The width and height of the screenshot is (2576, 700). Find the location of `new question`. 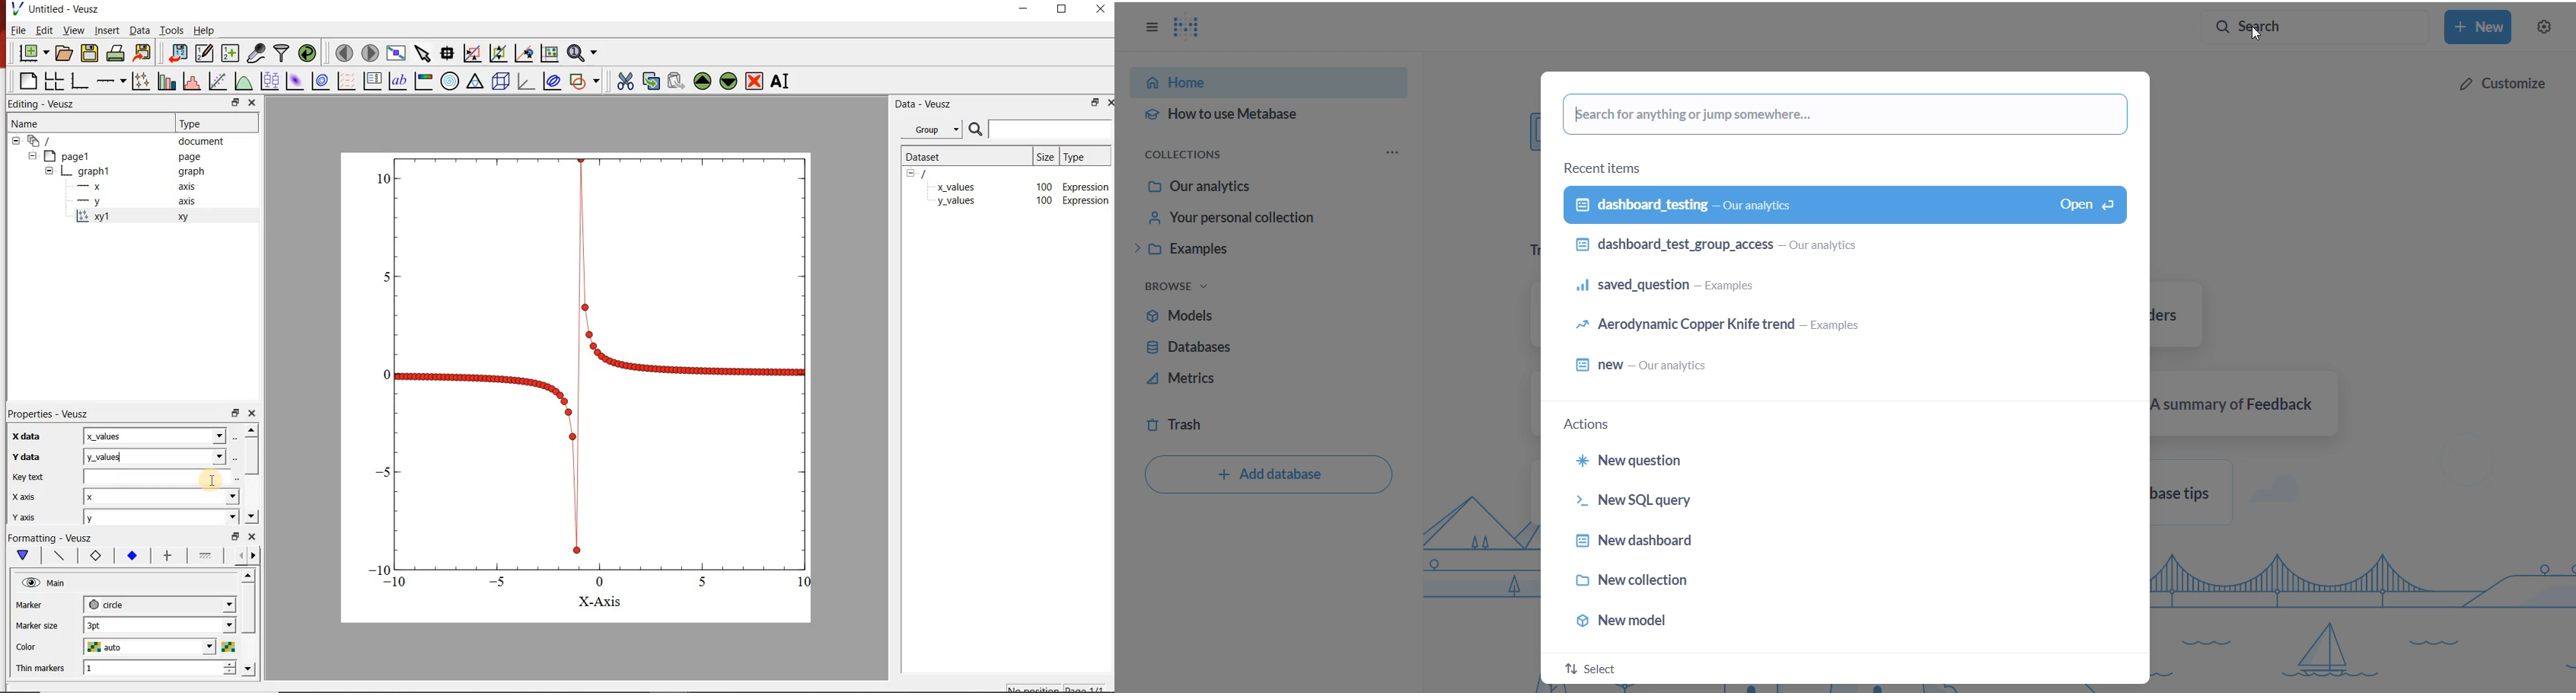

new question is located at coordinates (1798, 459).